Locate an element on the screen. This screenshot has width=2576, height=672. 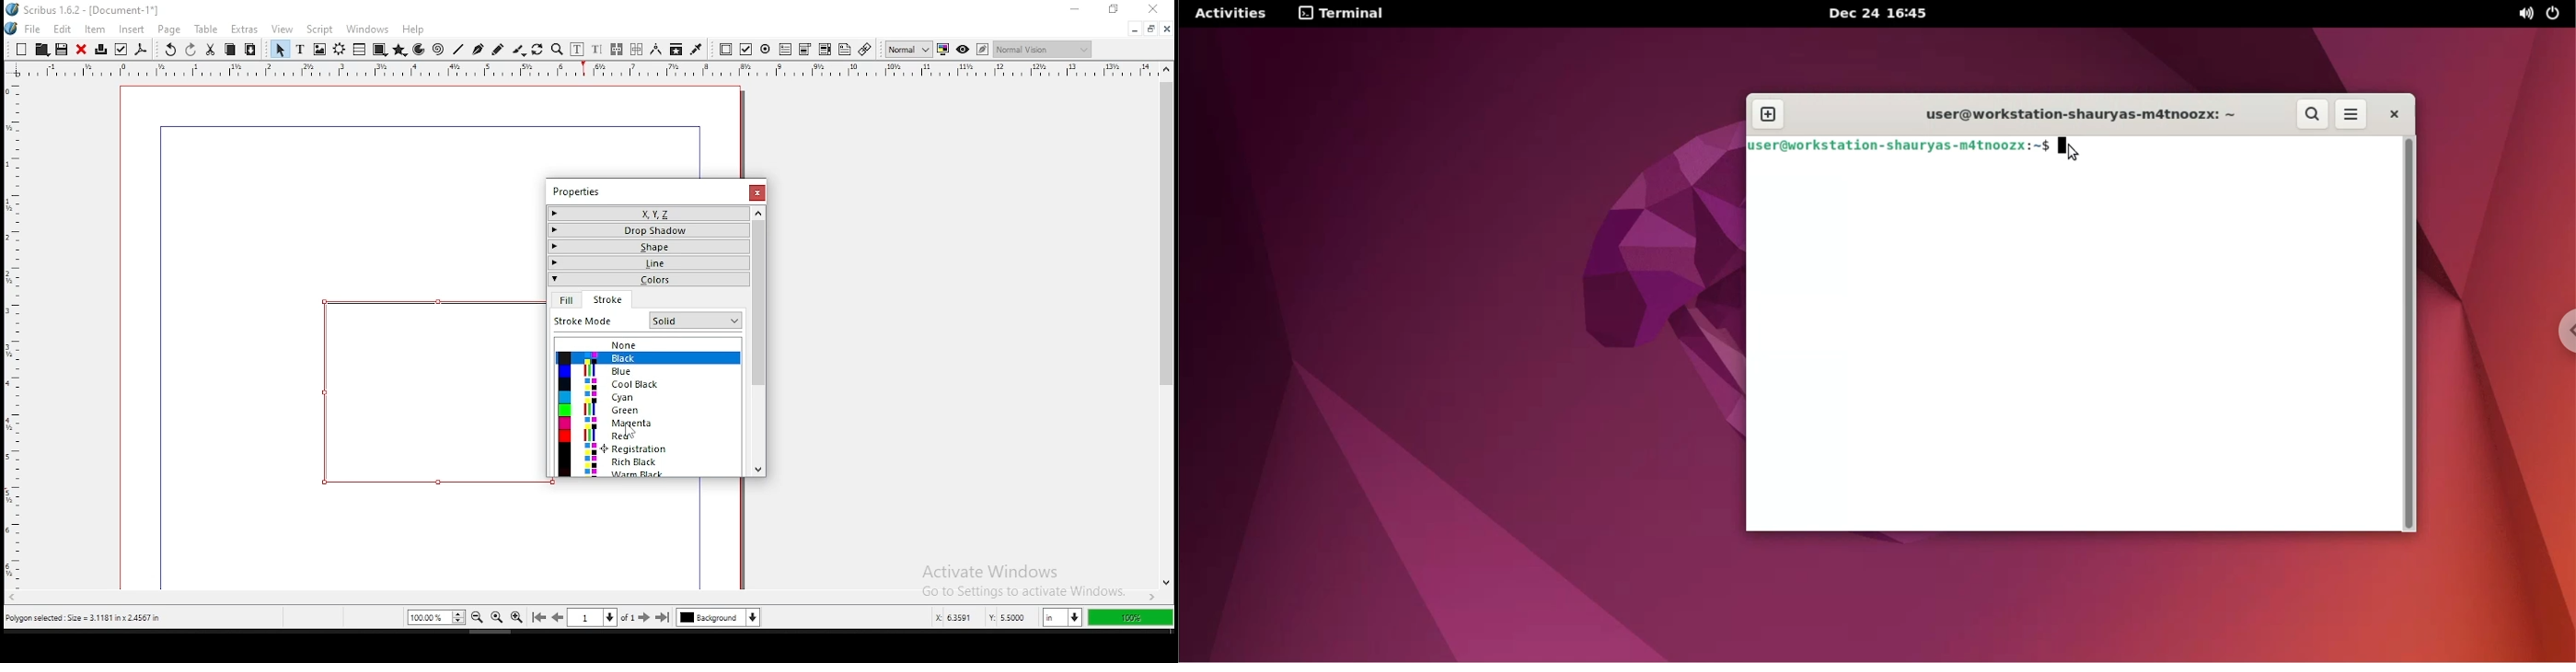
file is located at coordinates (24, 28).